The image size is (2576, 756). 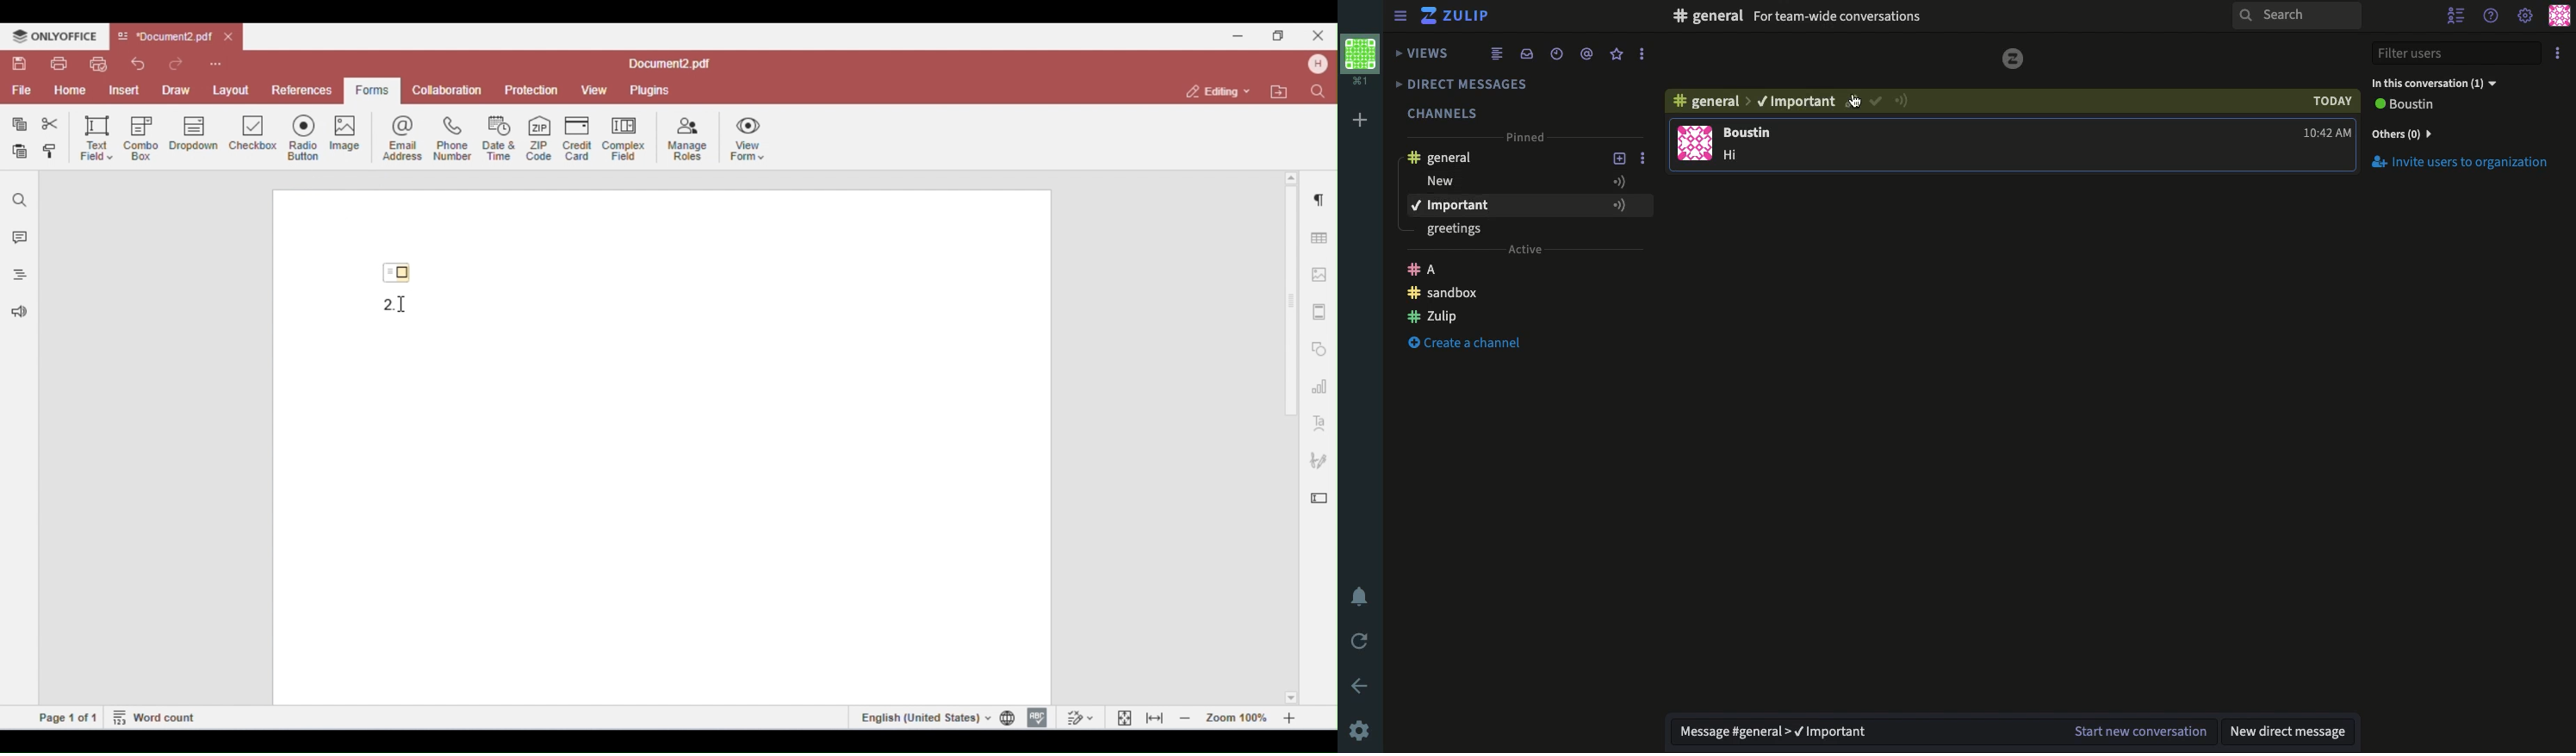 What do you see at coordinates (1494, 319) in the screenshot?
I see `Zulip` at bounding box center [1494, 319].